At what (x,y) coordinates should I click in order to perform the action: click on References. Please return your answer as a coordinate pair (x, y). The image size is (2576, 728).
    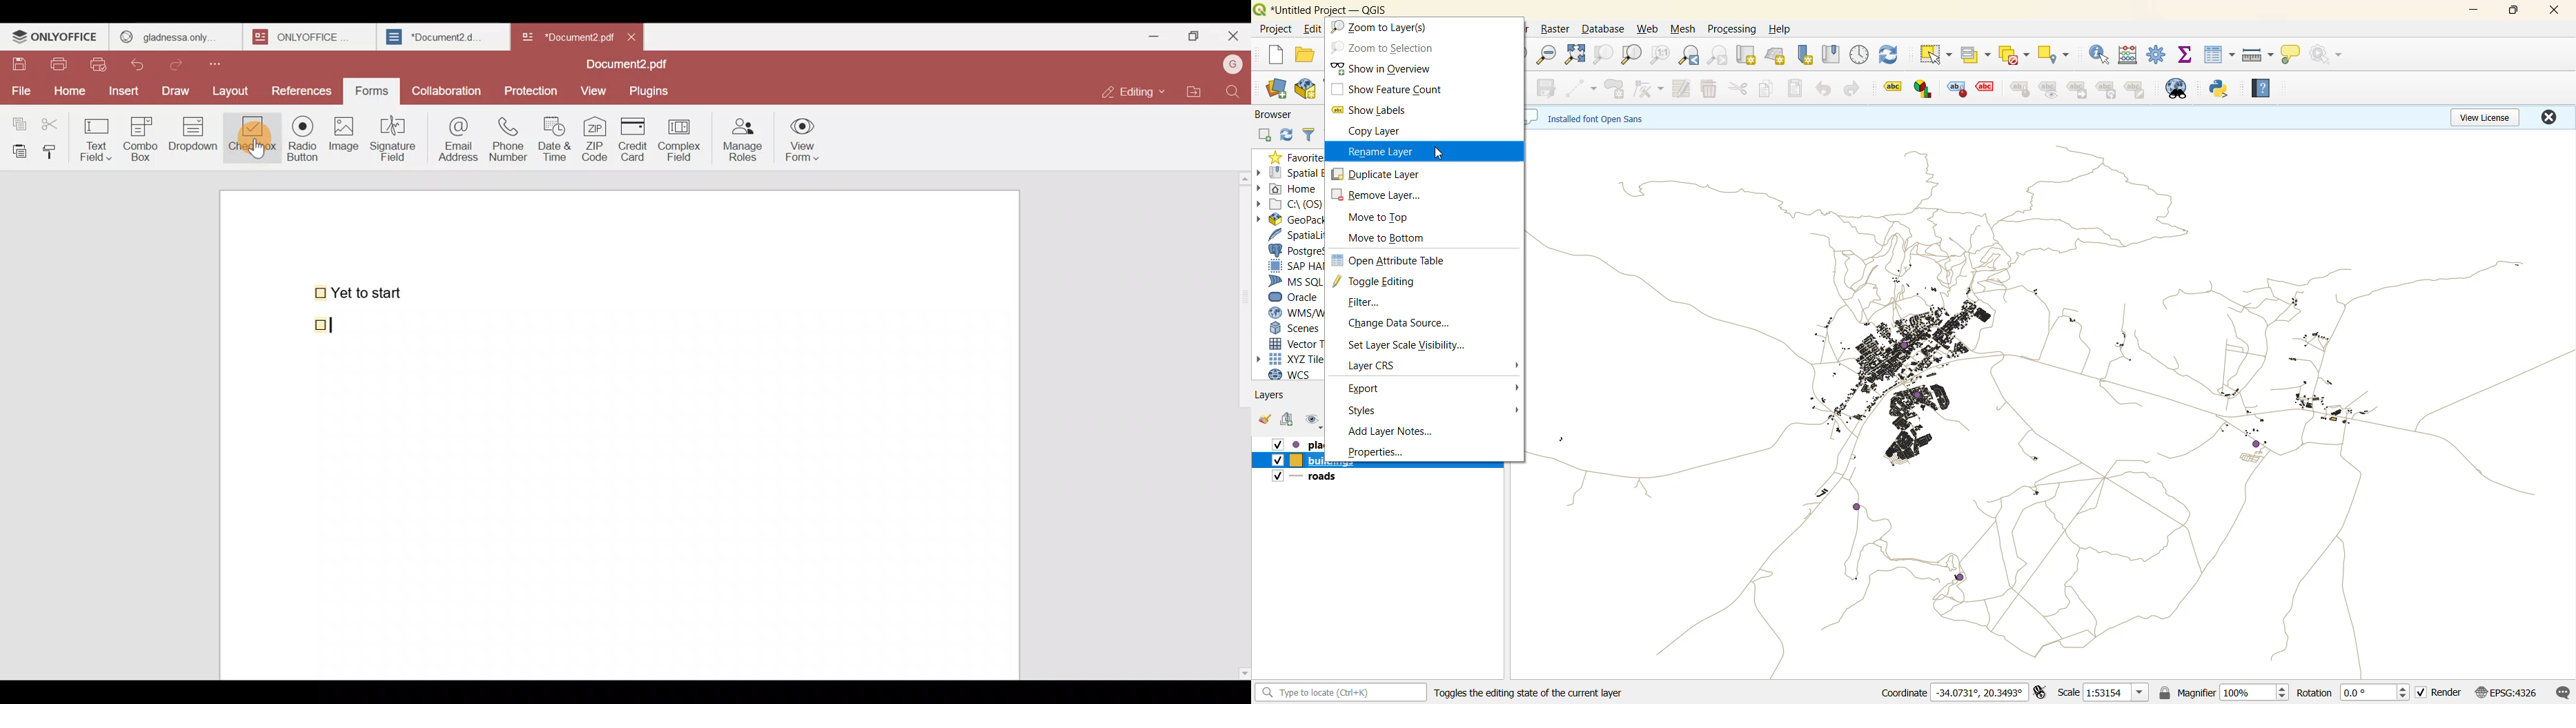
    Looking at the image, I should click on (302, 91).